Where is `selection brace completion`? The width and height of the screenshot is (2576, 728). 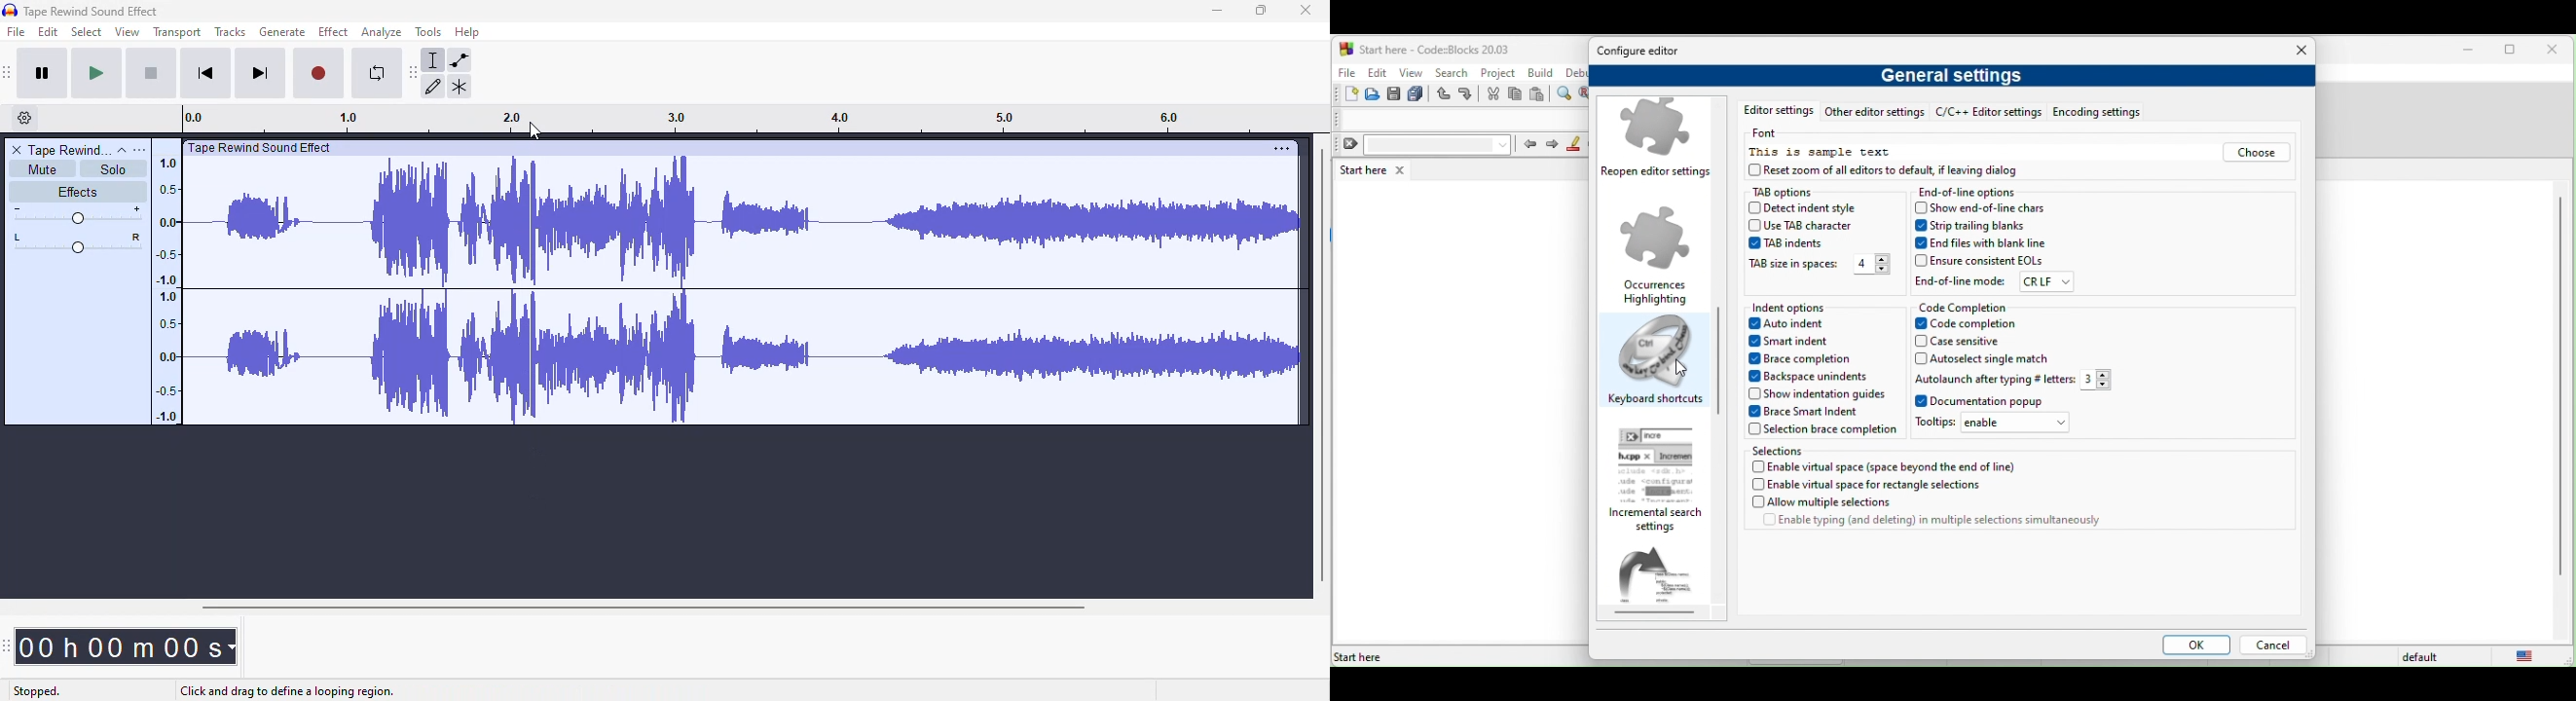
selection brace completion is located at coordinates (1822, 431).